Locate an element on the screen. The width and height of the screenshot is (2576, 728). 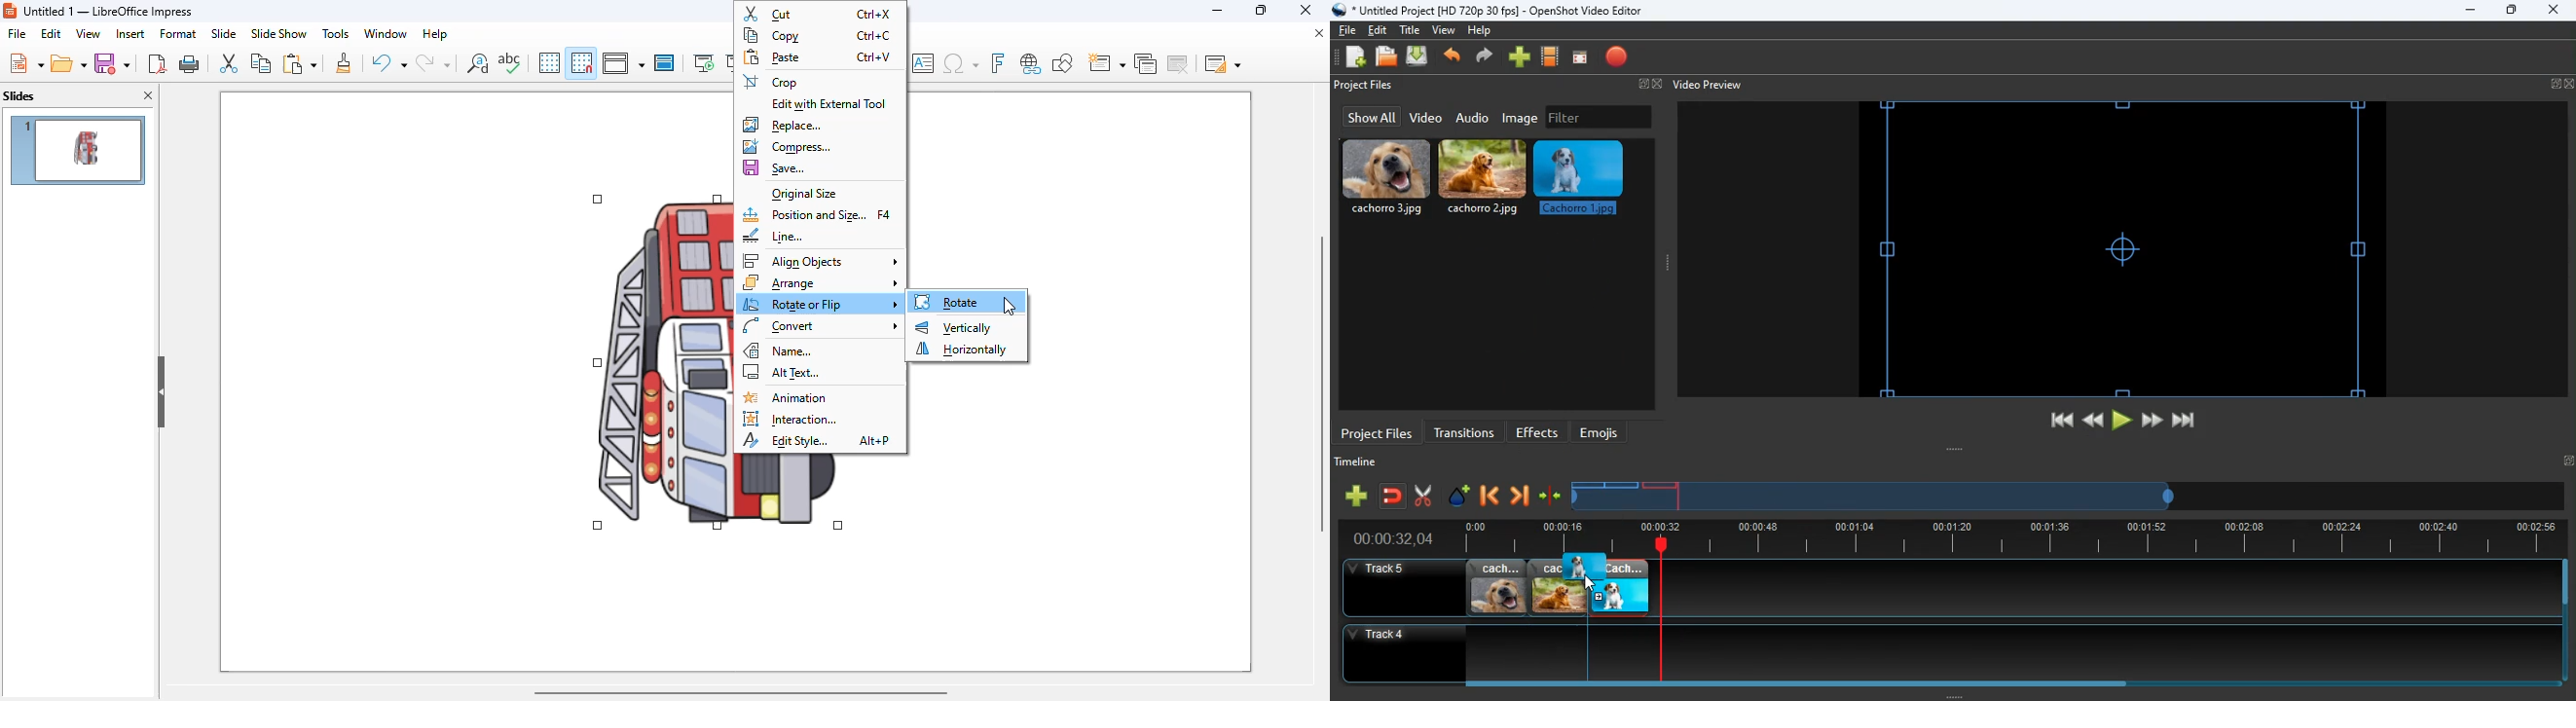
fullscreen is located at coordinates (1647, 85).